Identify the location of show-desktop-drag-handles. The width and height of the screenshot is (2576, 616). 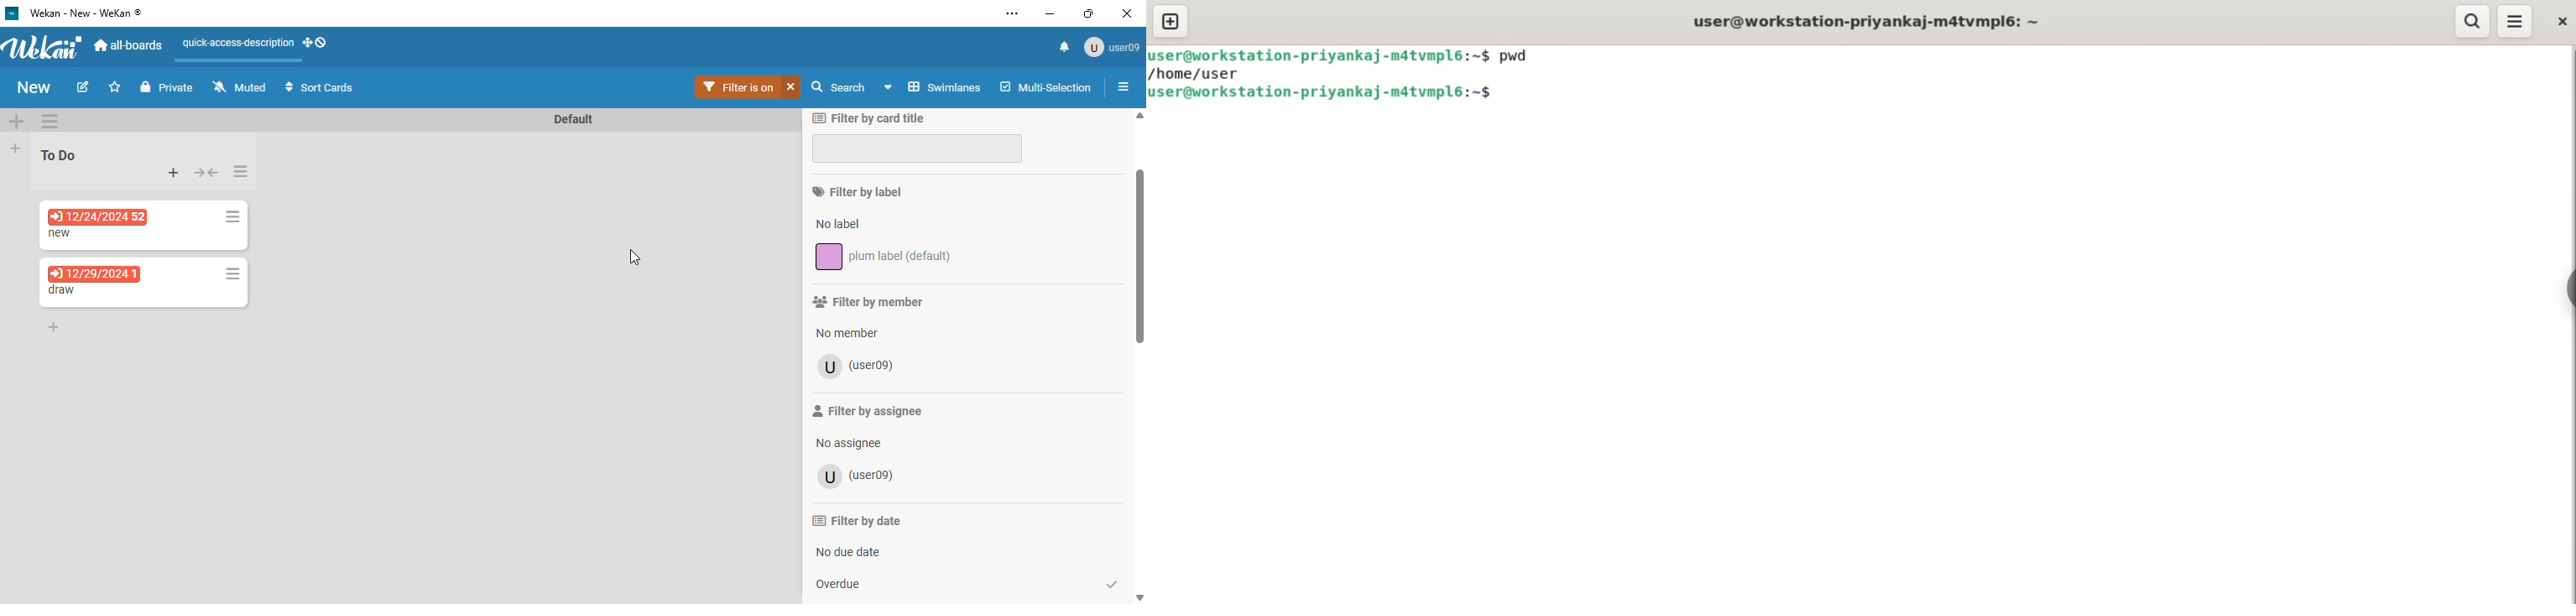
(315, 42).